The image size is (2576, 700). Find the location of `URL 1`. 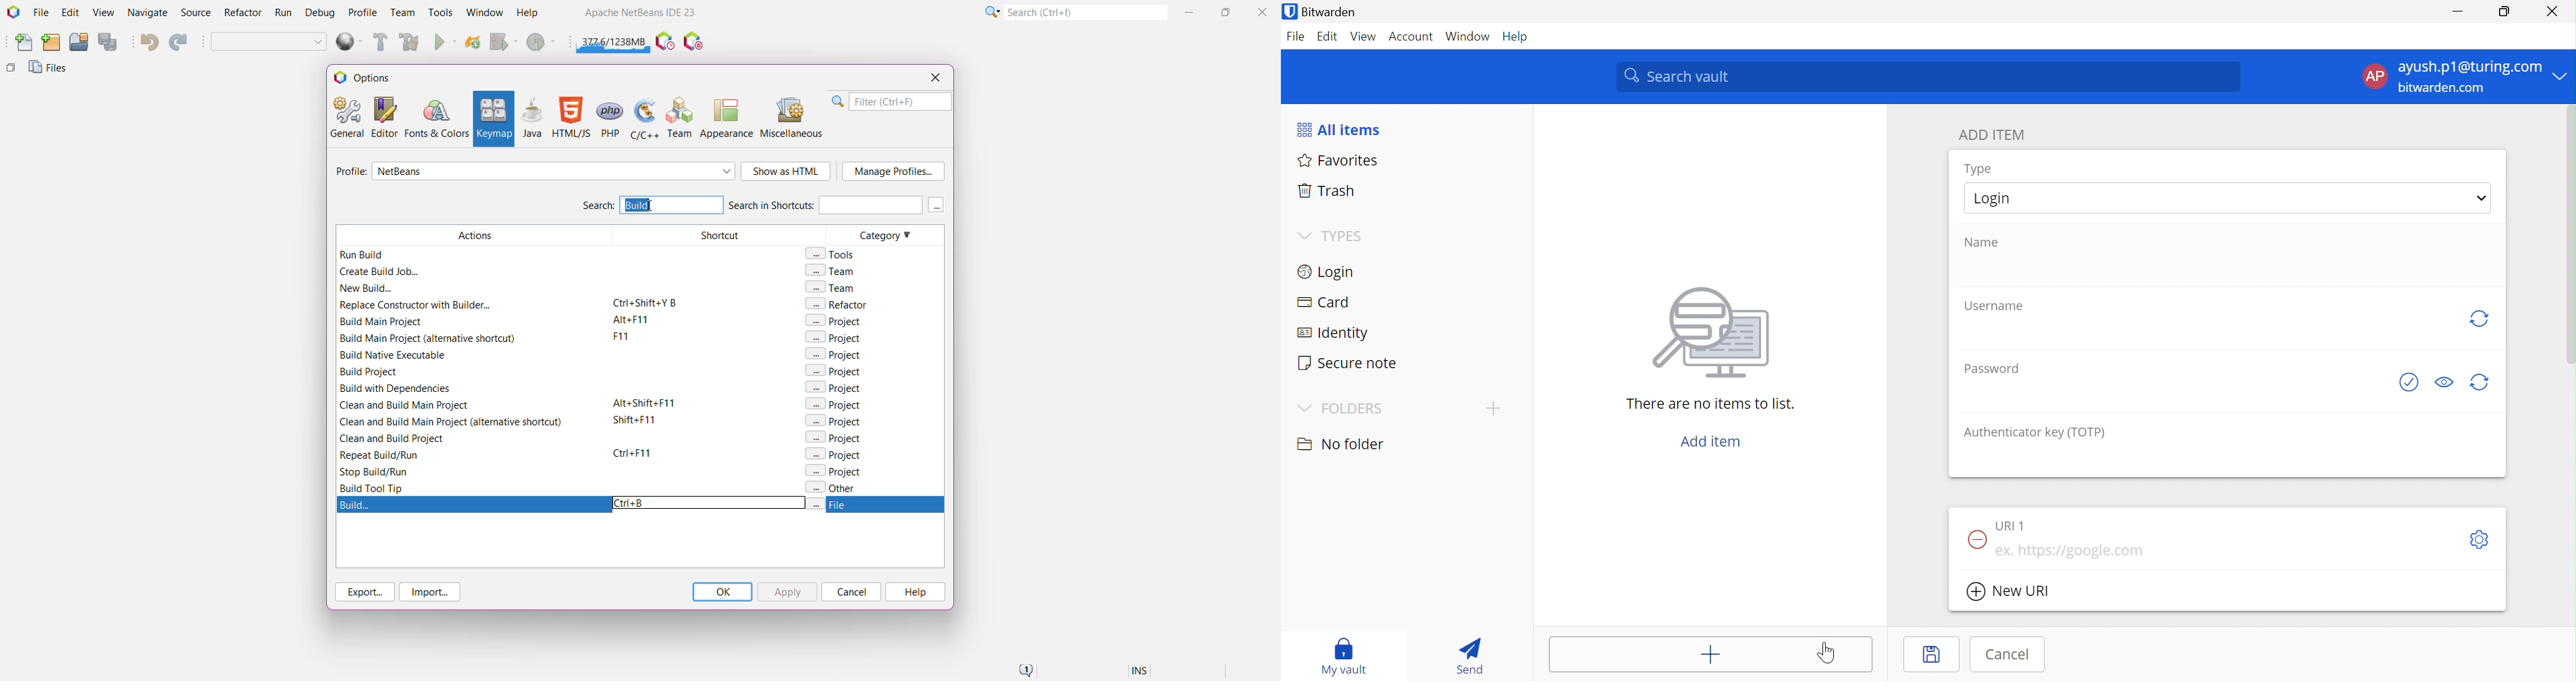

URL 1 is located at coordinates (2010, 525).